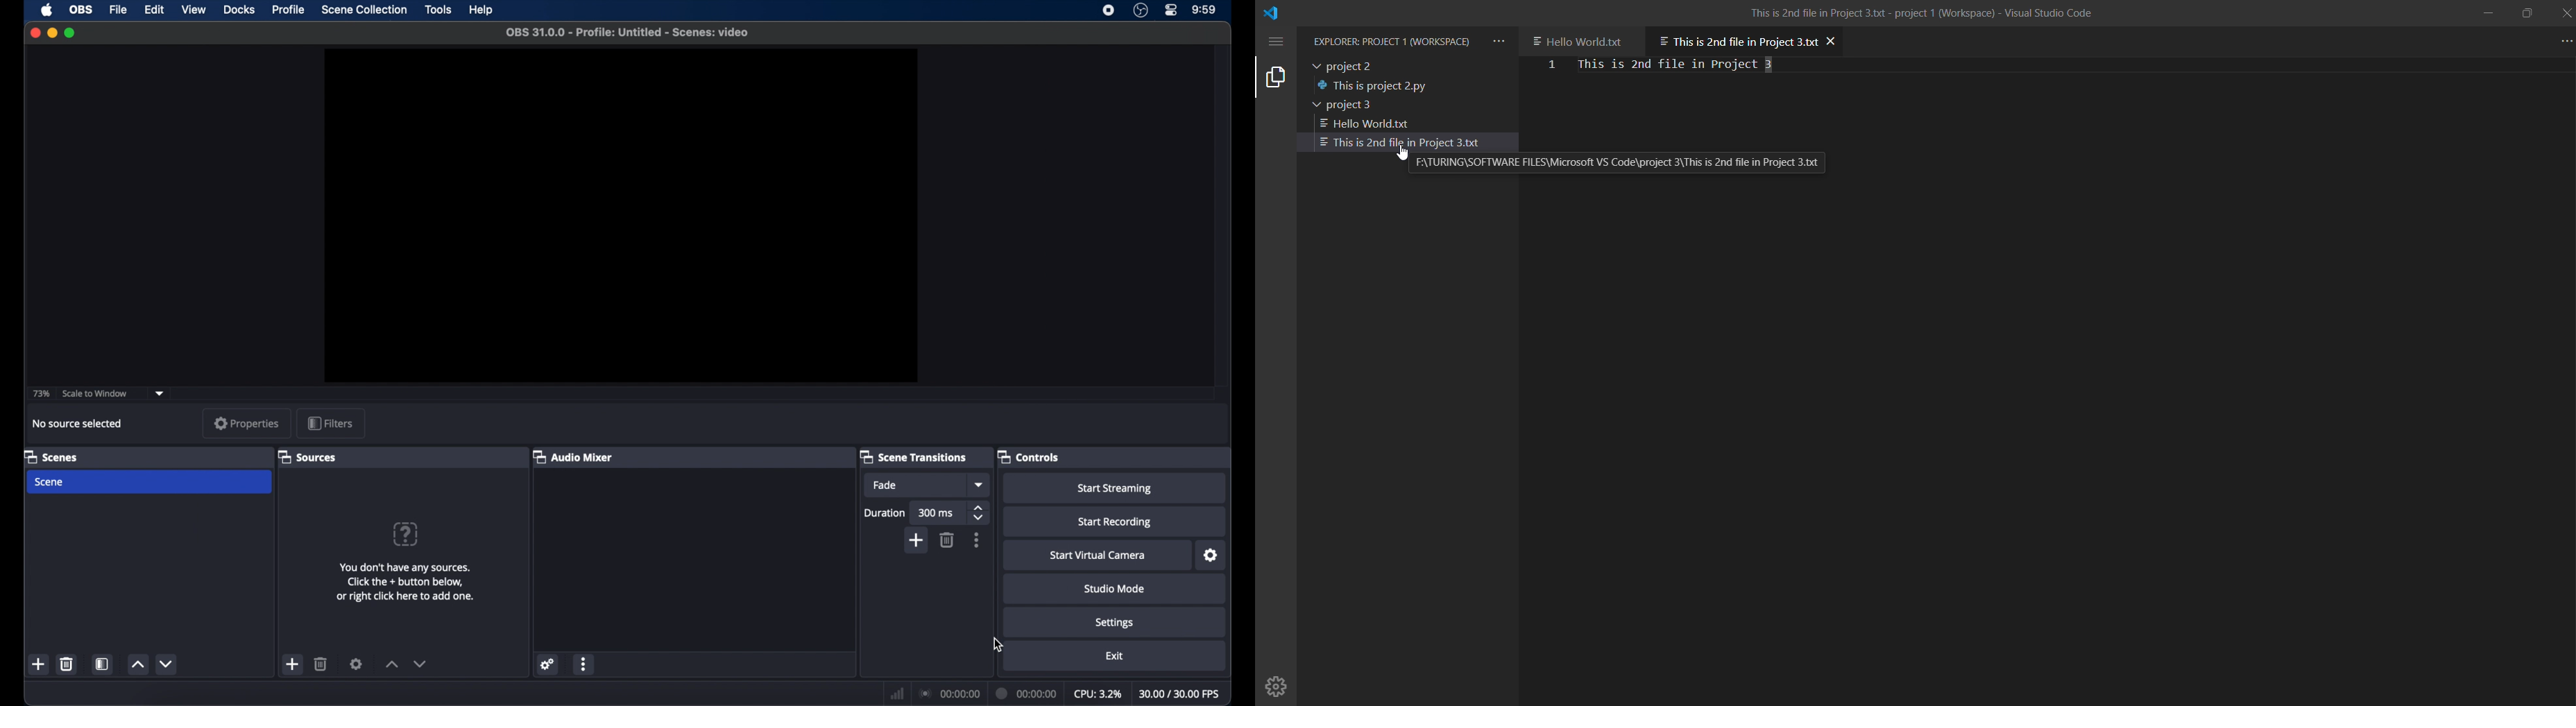  Describe the element at coordinates (916, 541) in the screenshot. I see `add` at that location.